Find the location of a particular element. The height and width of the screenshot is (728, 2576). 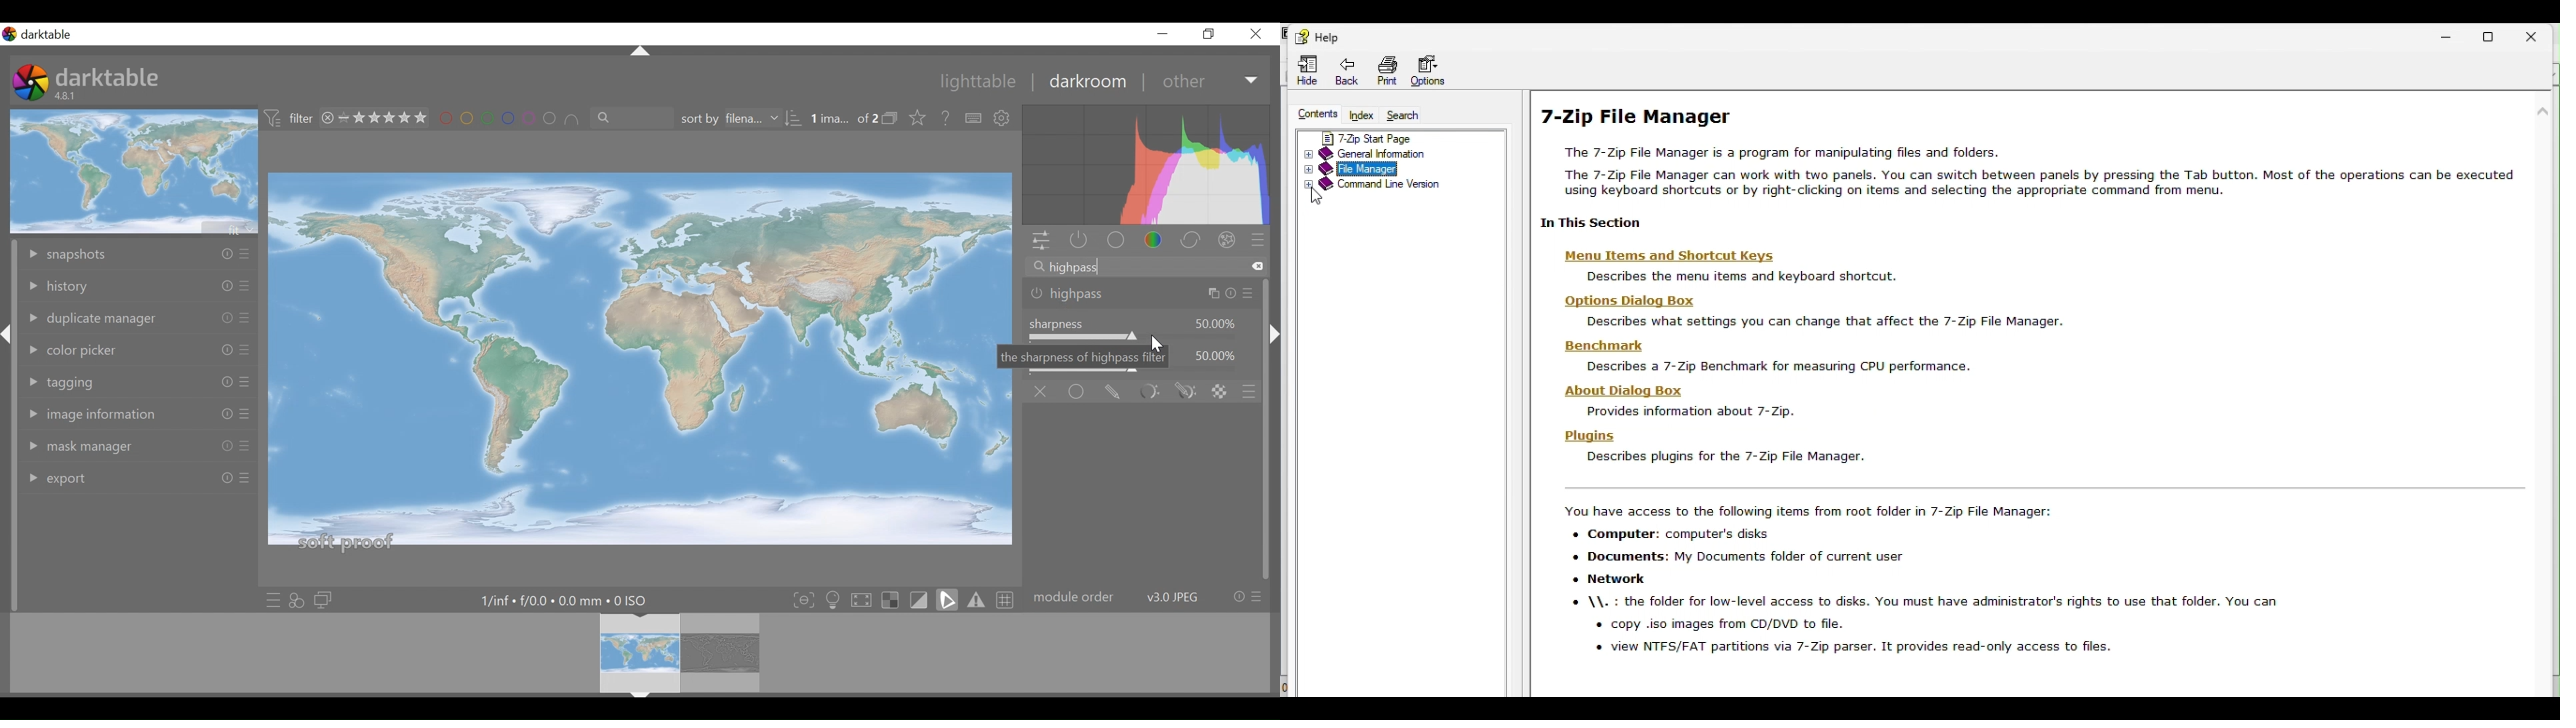

snapshots is located at coordinates (138, 253).